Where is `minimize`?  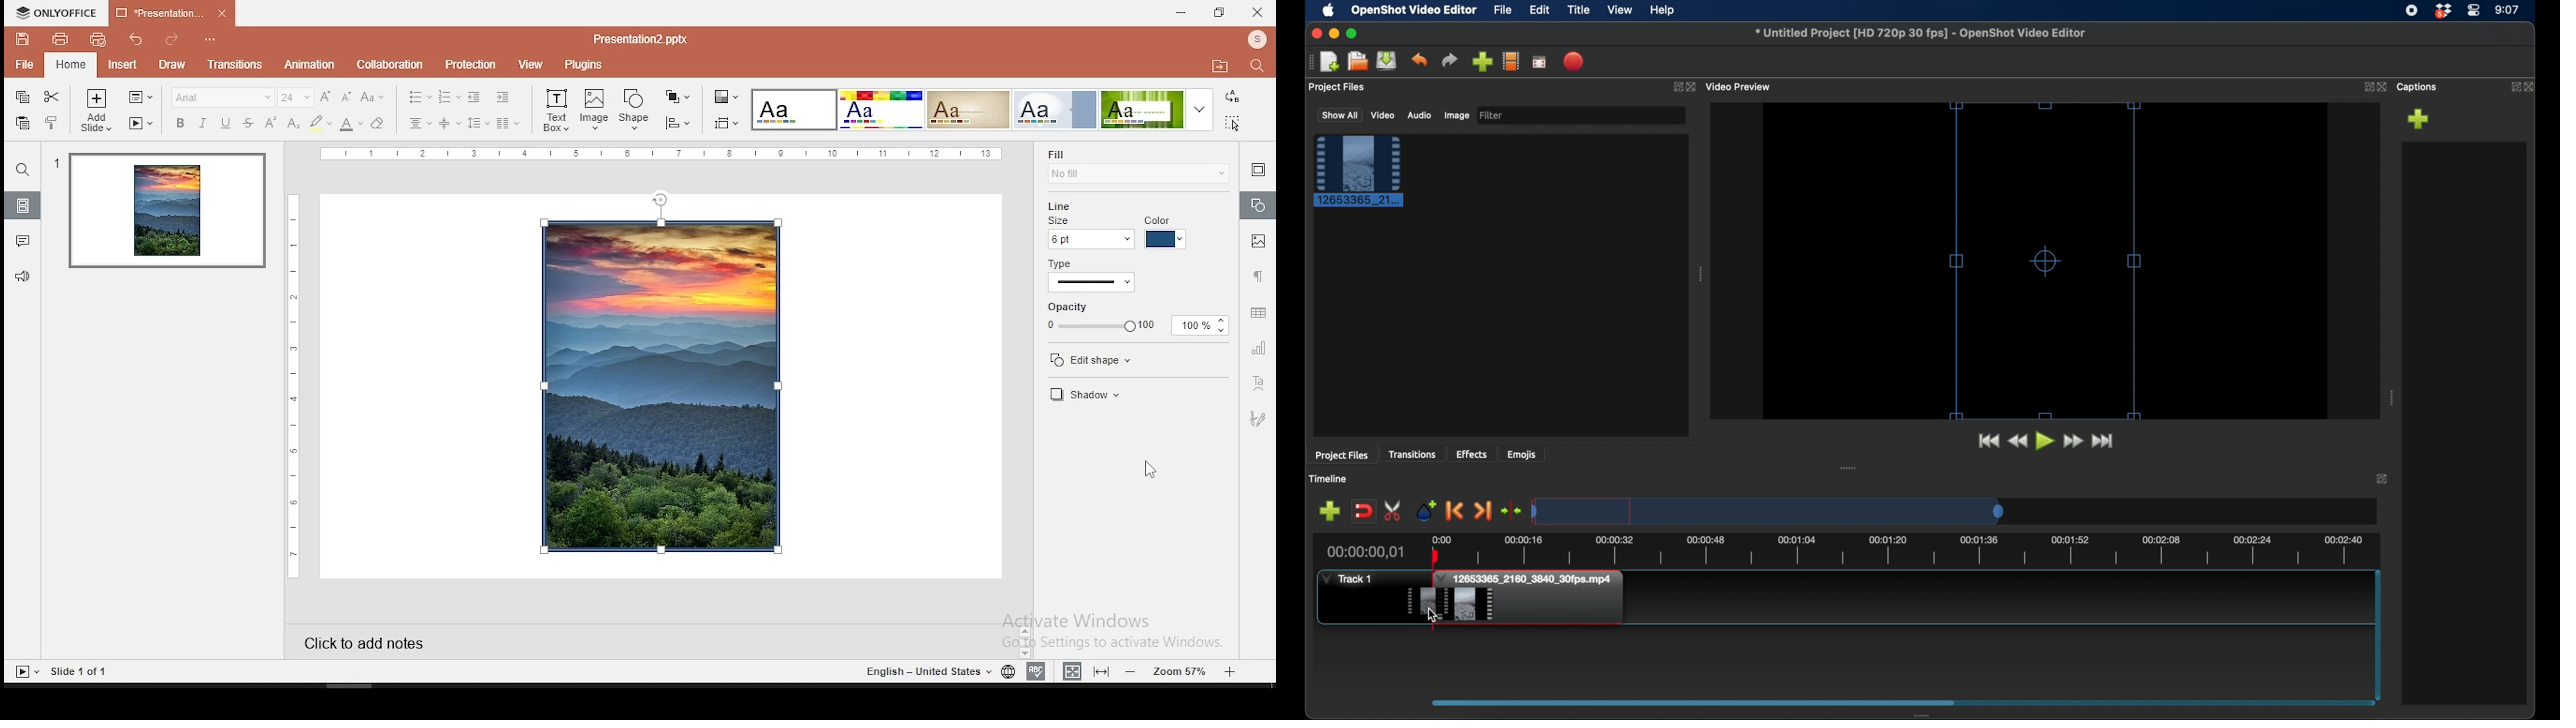
minimize is located at coordinates (1335, 33).